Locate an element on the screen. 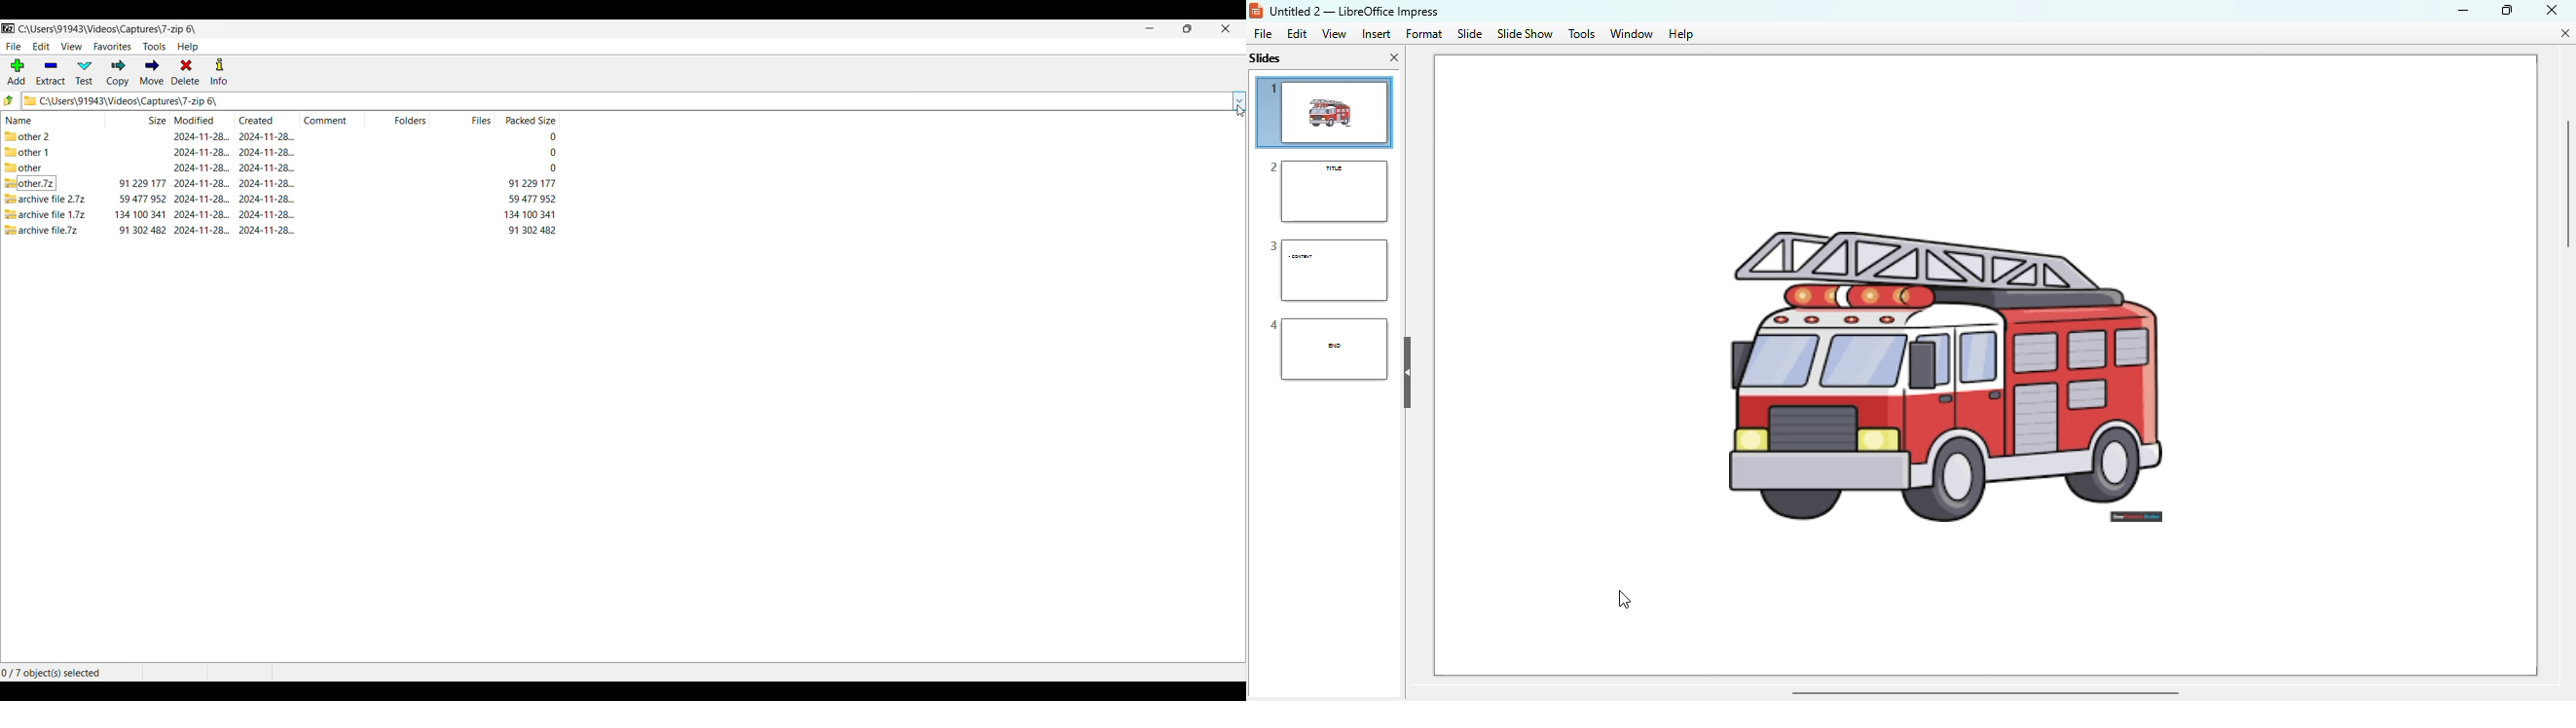  edit is located at coordinates (1297, 33).